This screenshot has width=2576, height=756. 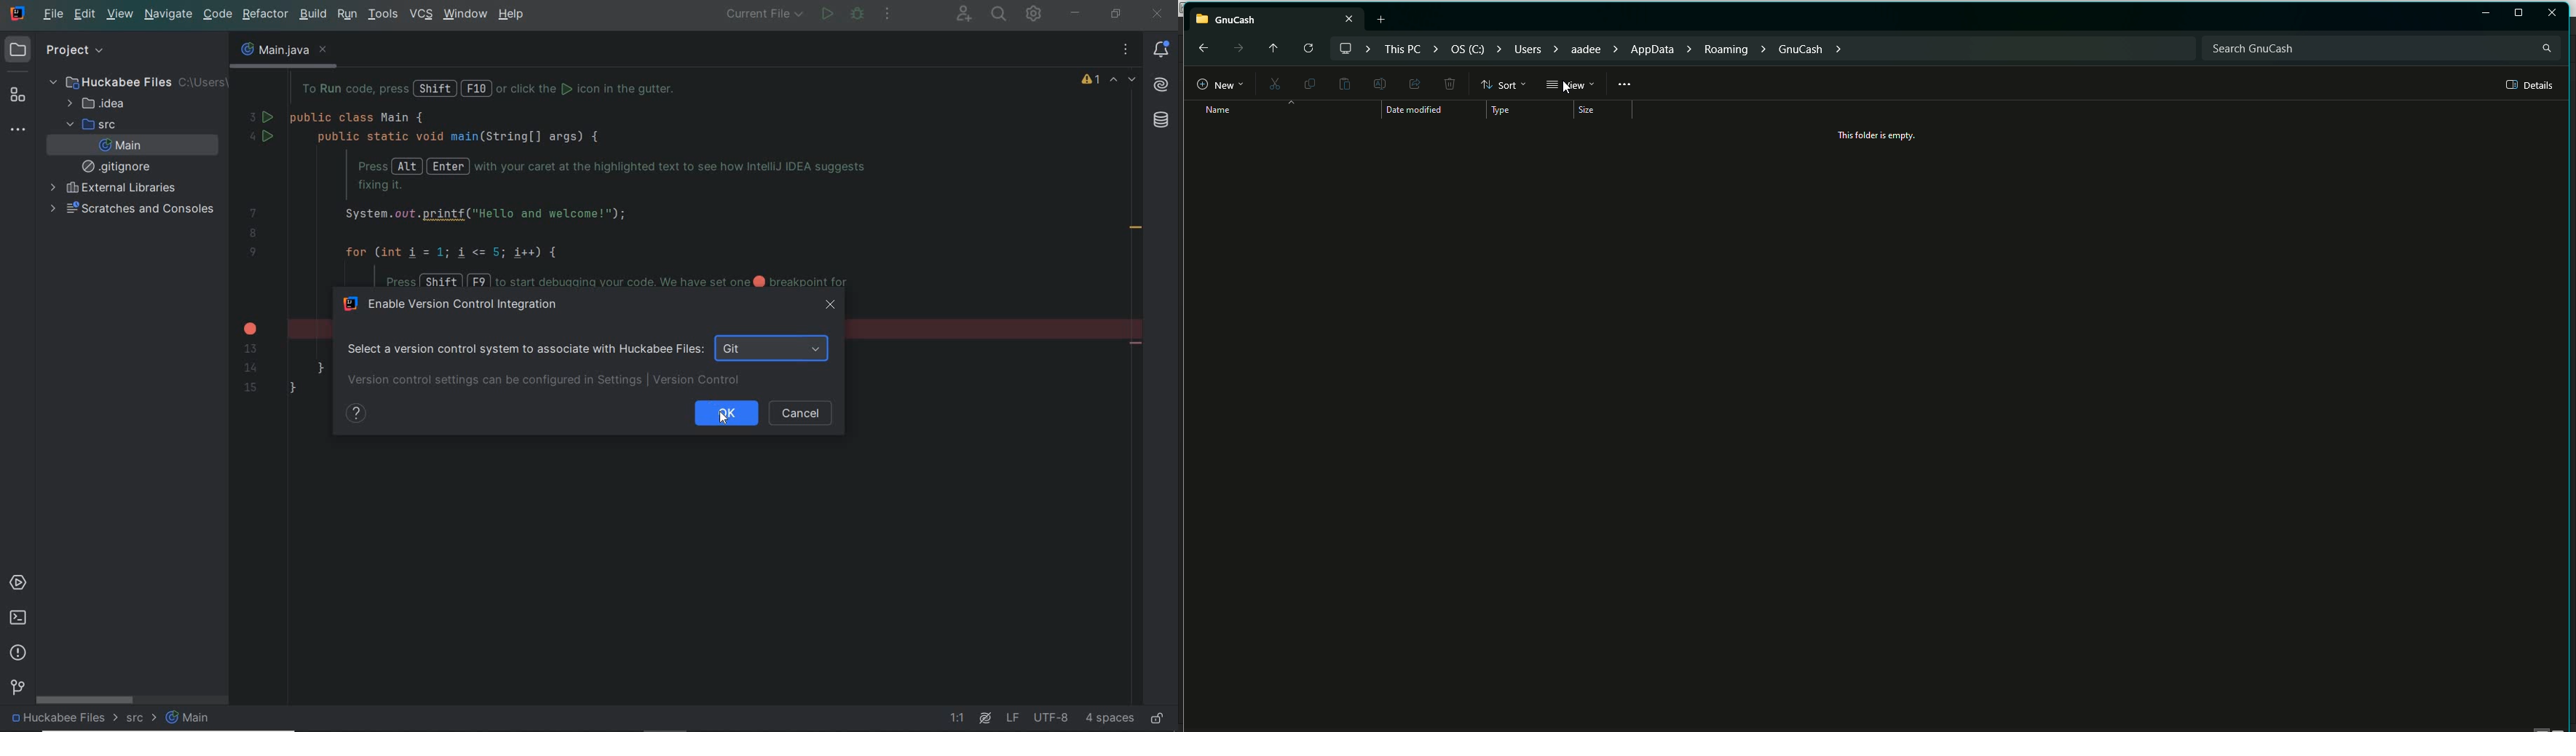 I want to click on project, so click(x=49, y=51).